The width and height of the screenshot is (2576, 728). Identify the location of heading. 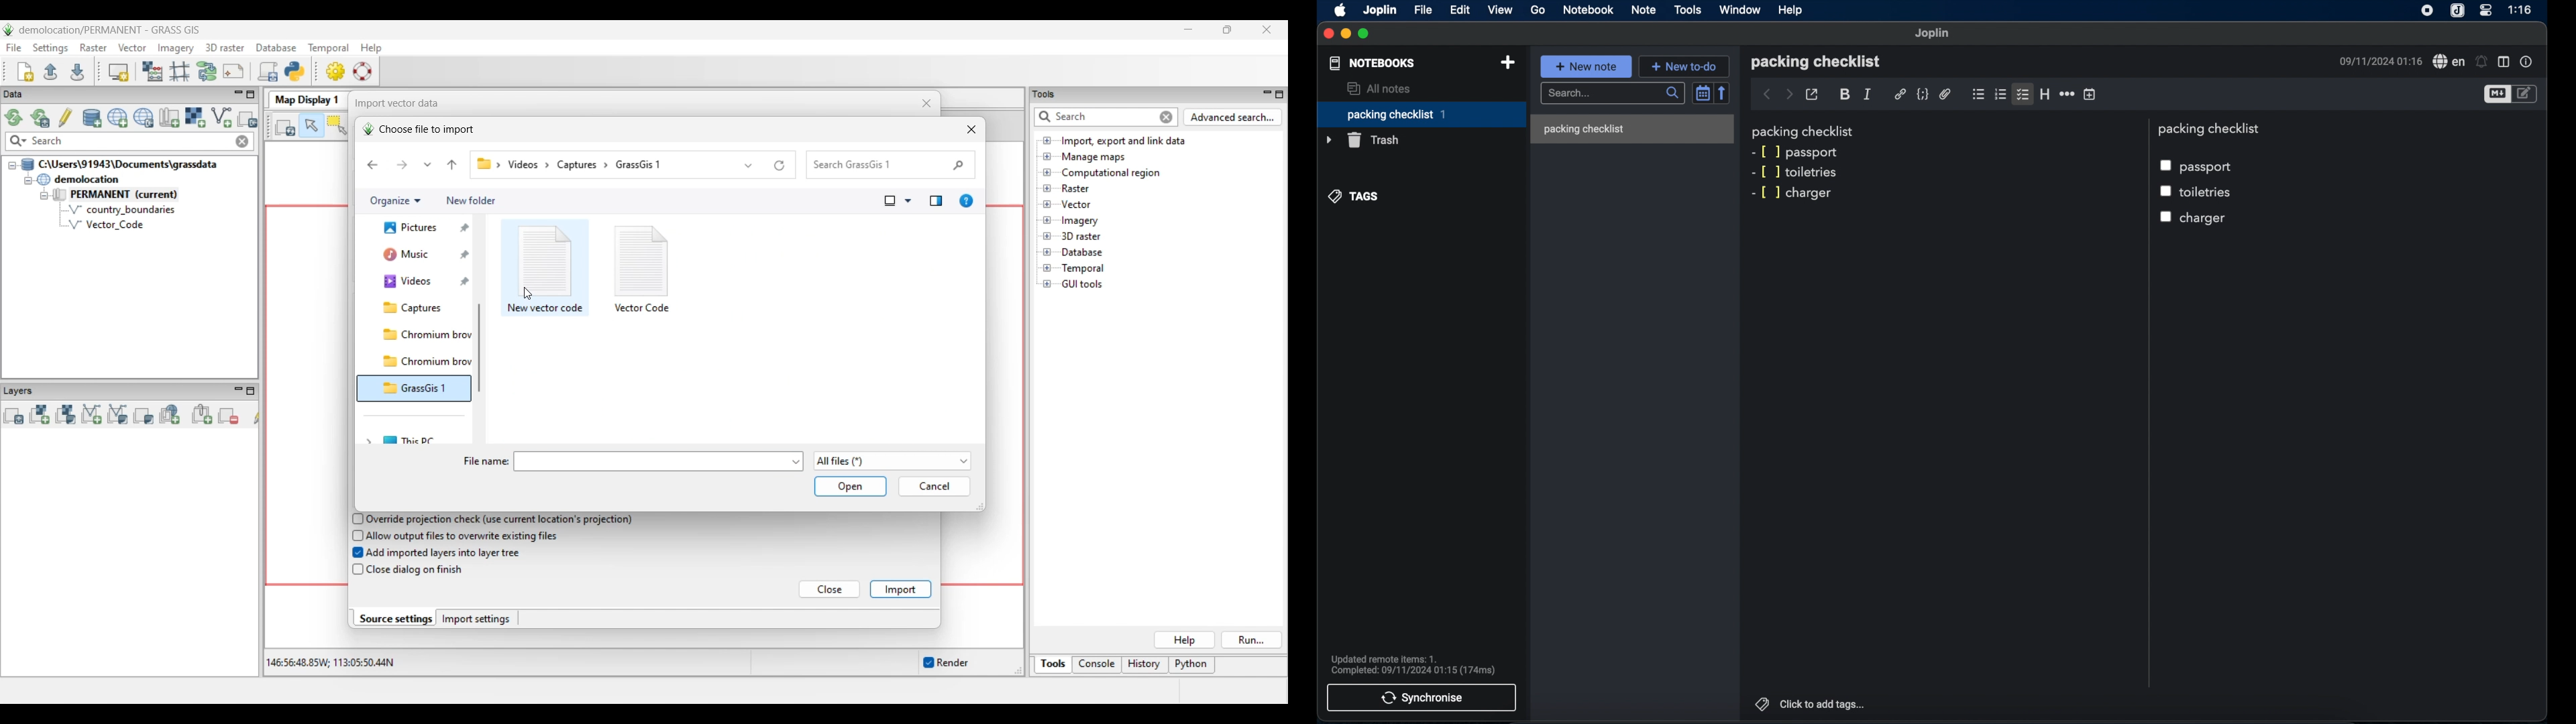
(2045, 94).